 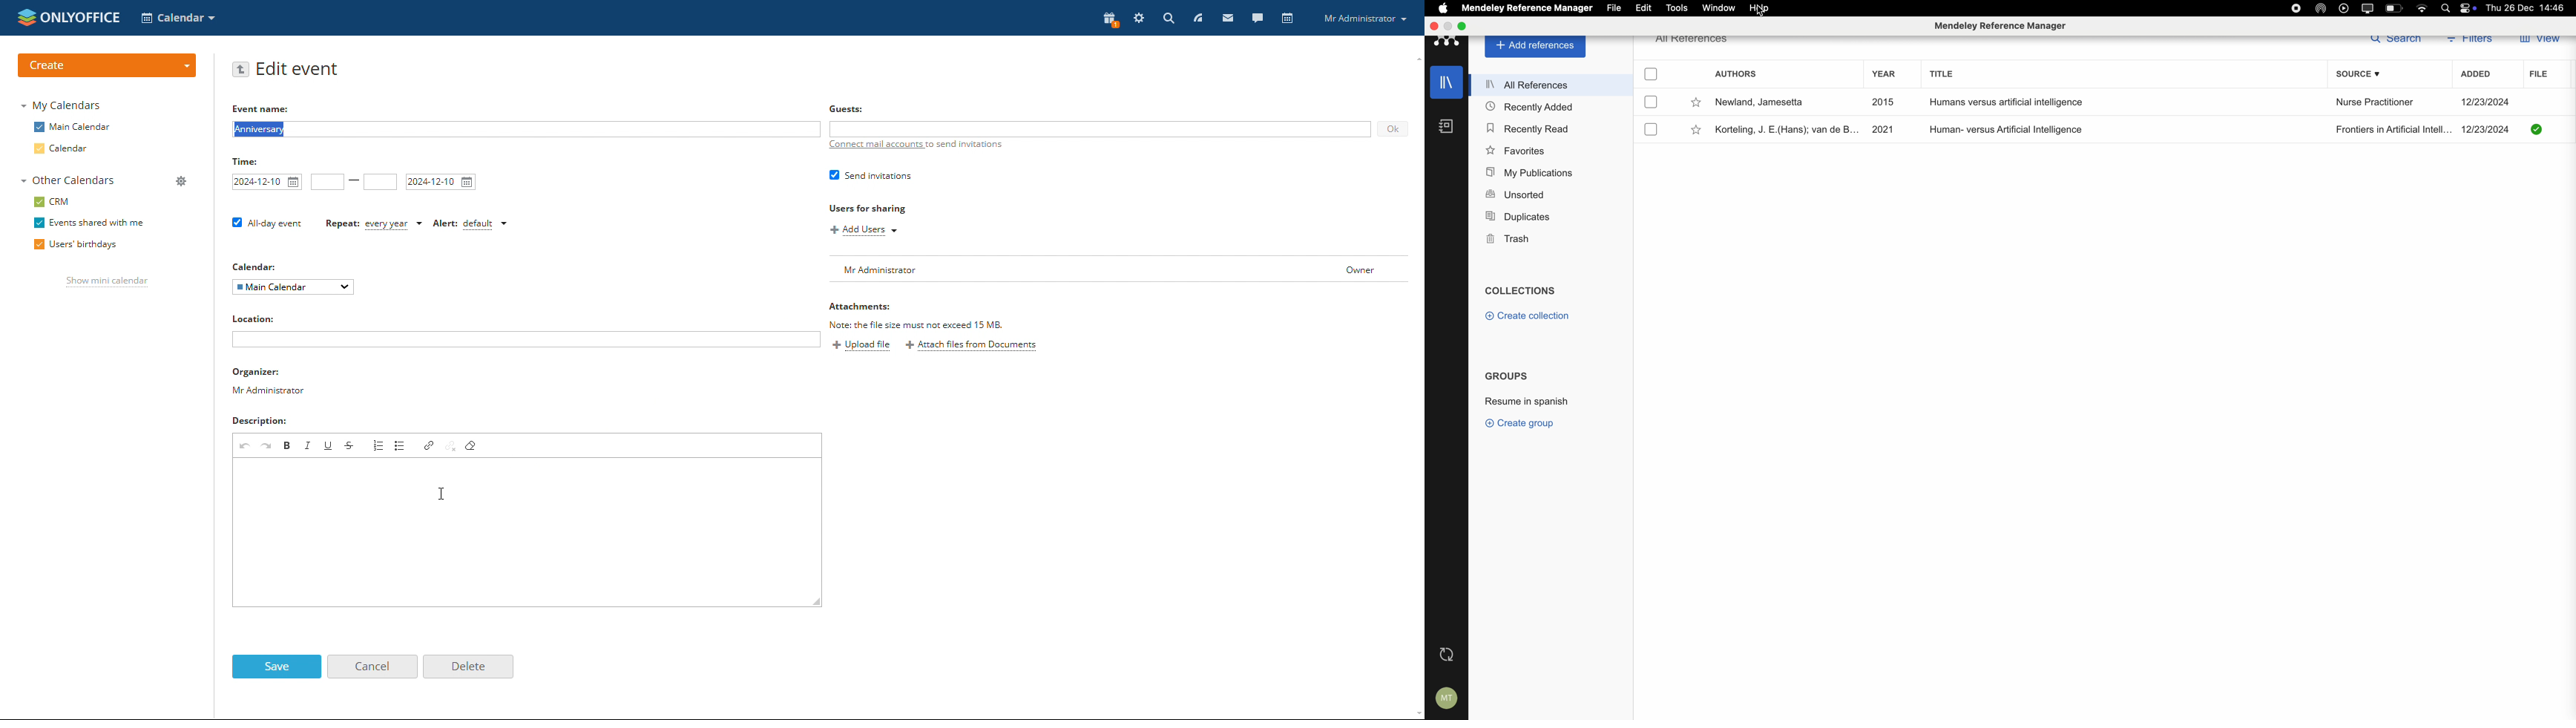 I want to click on , so click(x=528, y=532).